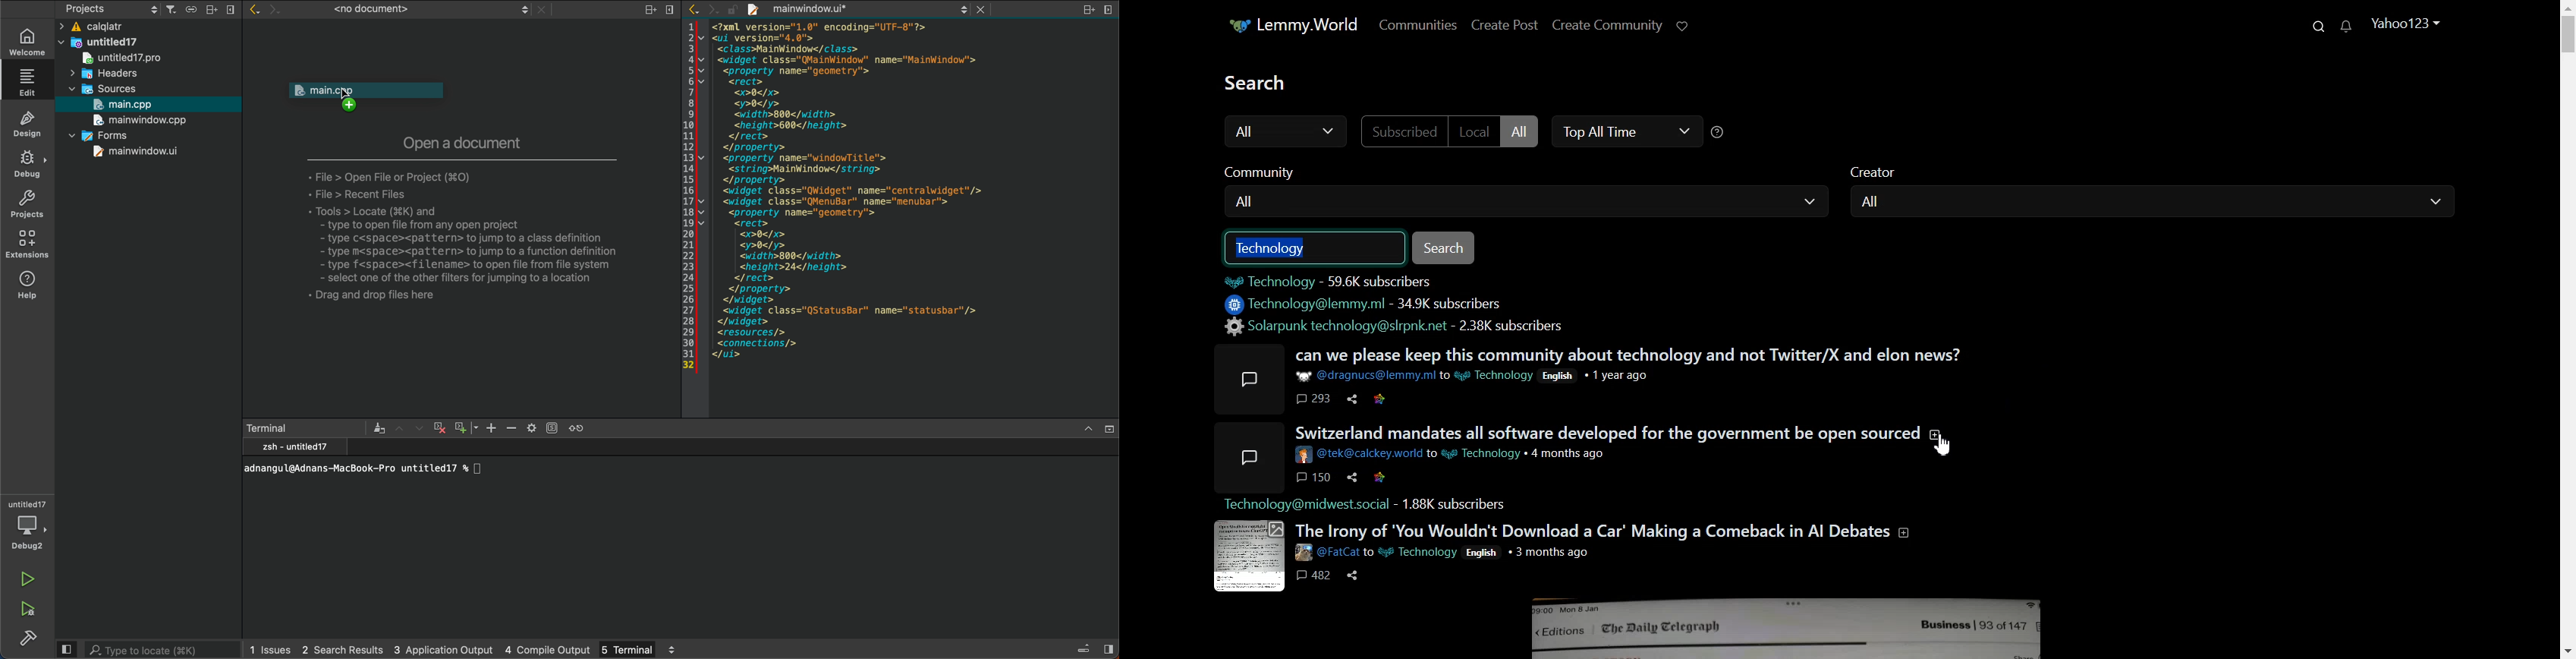 The image size is (2576, 672). What do you see at coordinates (1398, 328) in the screenshot?
I see `Solarpunk technology@slrpnk.net - 2.38K subscribers` at bounding box center [1398, 328].